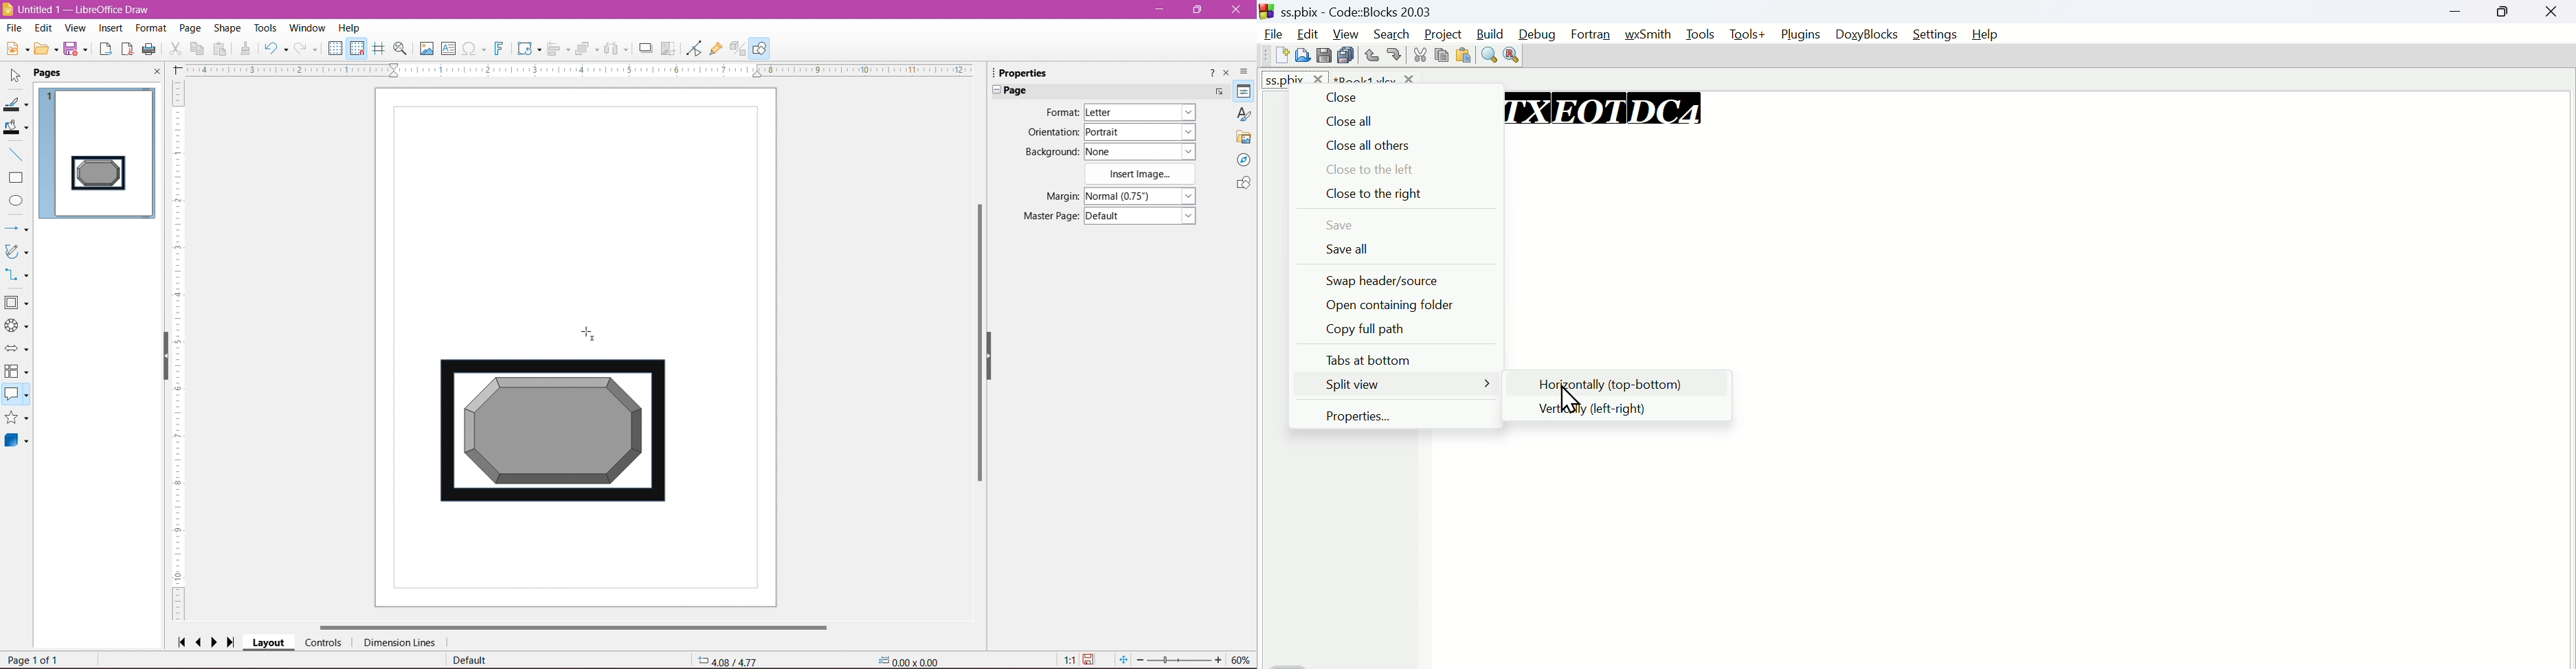 This screenshot has width=2576, height=672. What do you see at coordinates (1273, 32) in the screenshot?
I see `file` at bounding box center [1273, 32].